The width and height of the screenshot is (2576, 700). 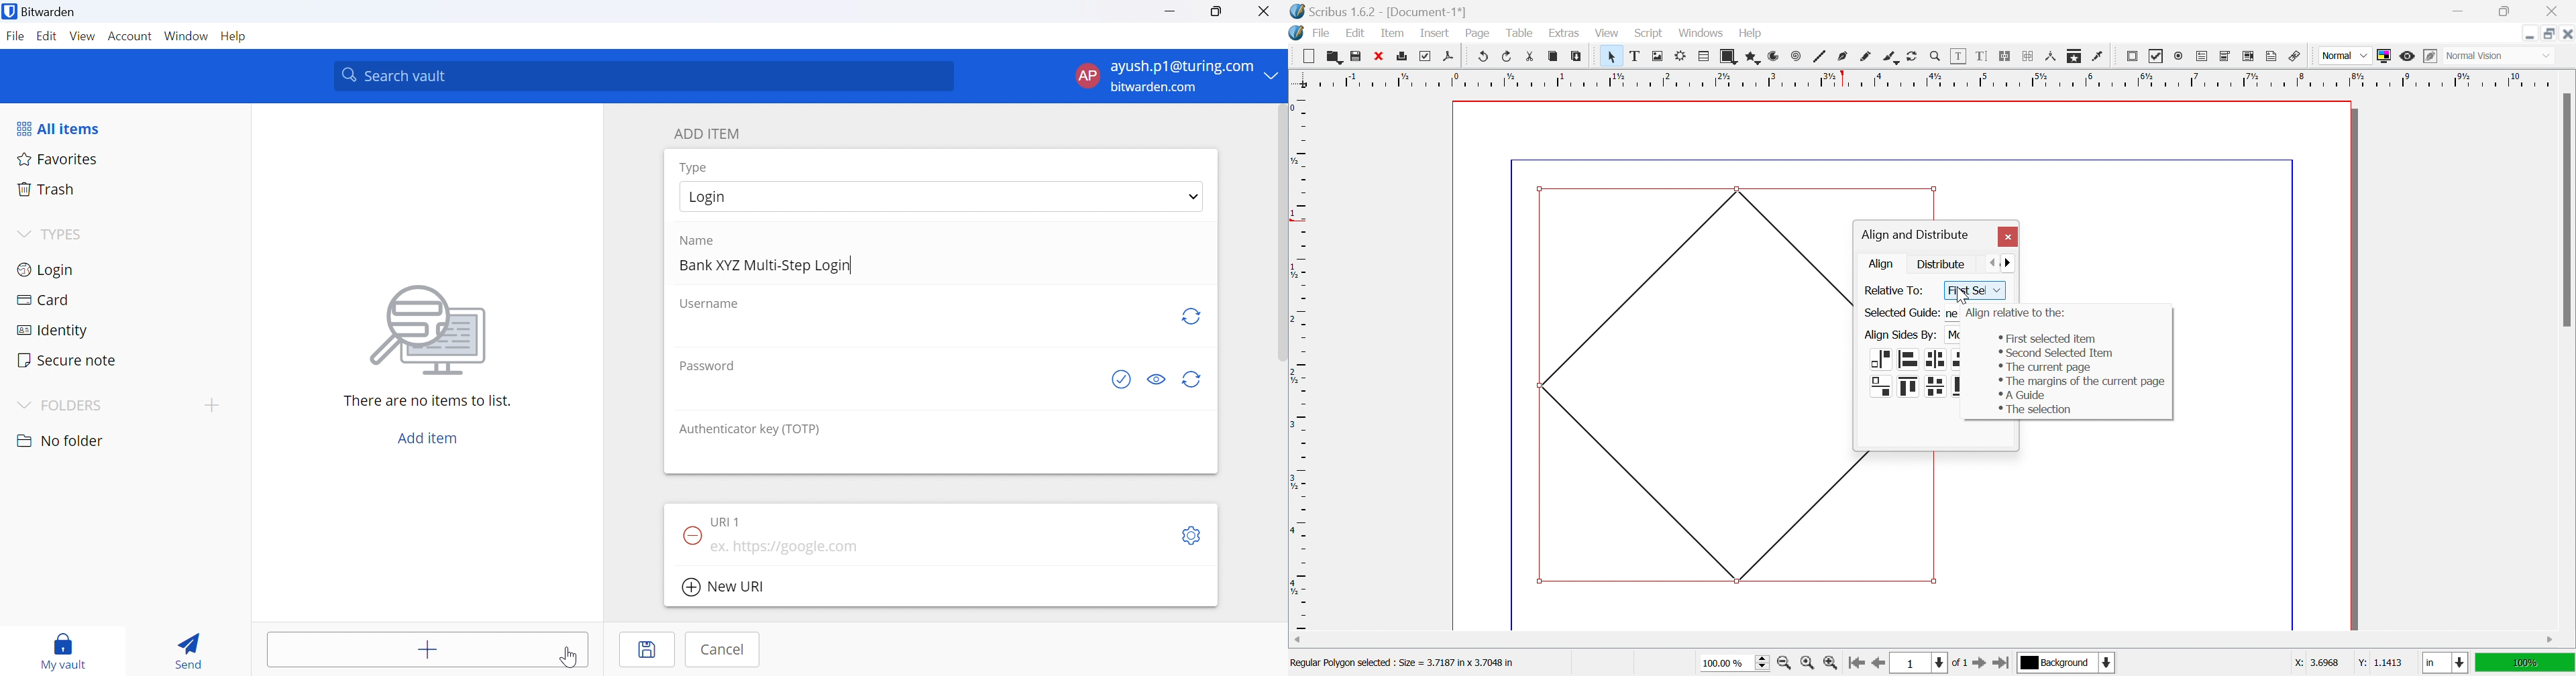 What do you see at coordinates (1308, 56) in the screenshot?
I see `New` at bounding box center [1308, 56].